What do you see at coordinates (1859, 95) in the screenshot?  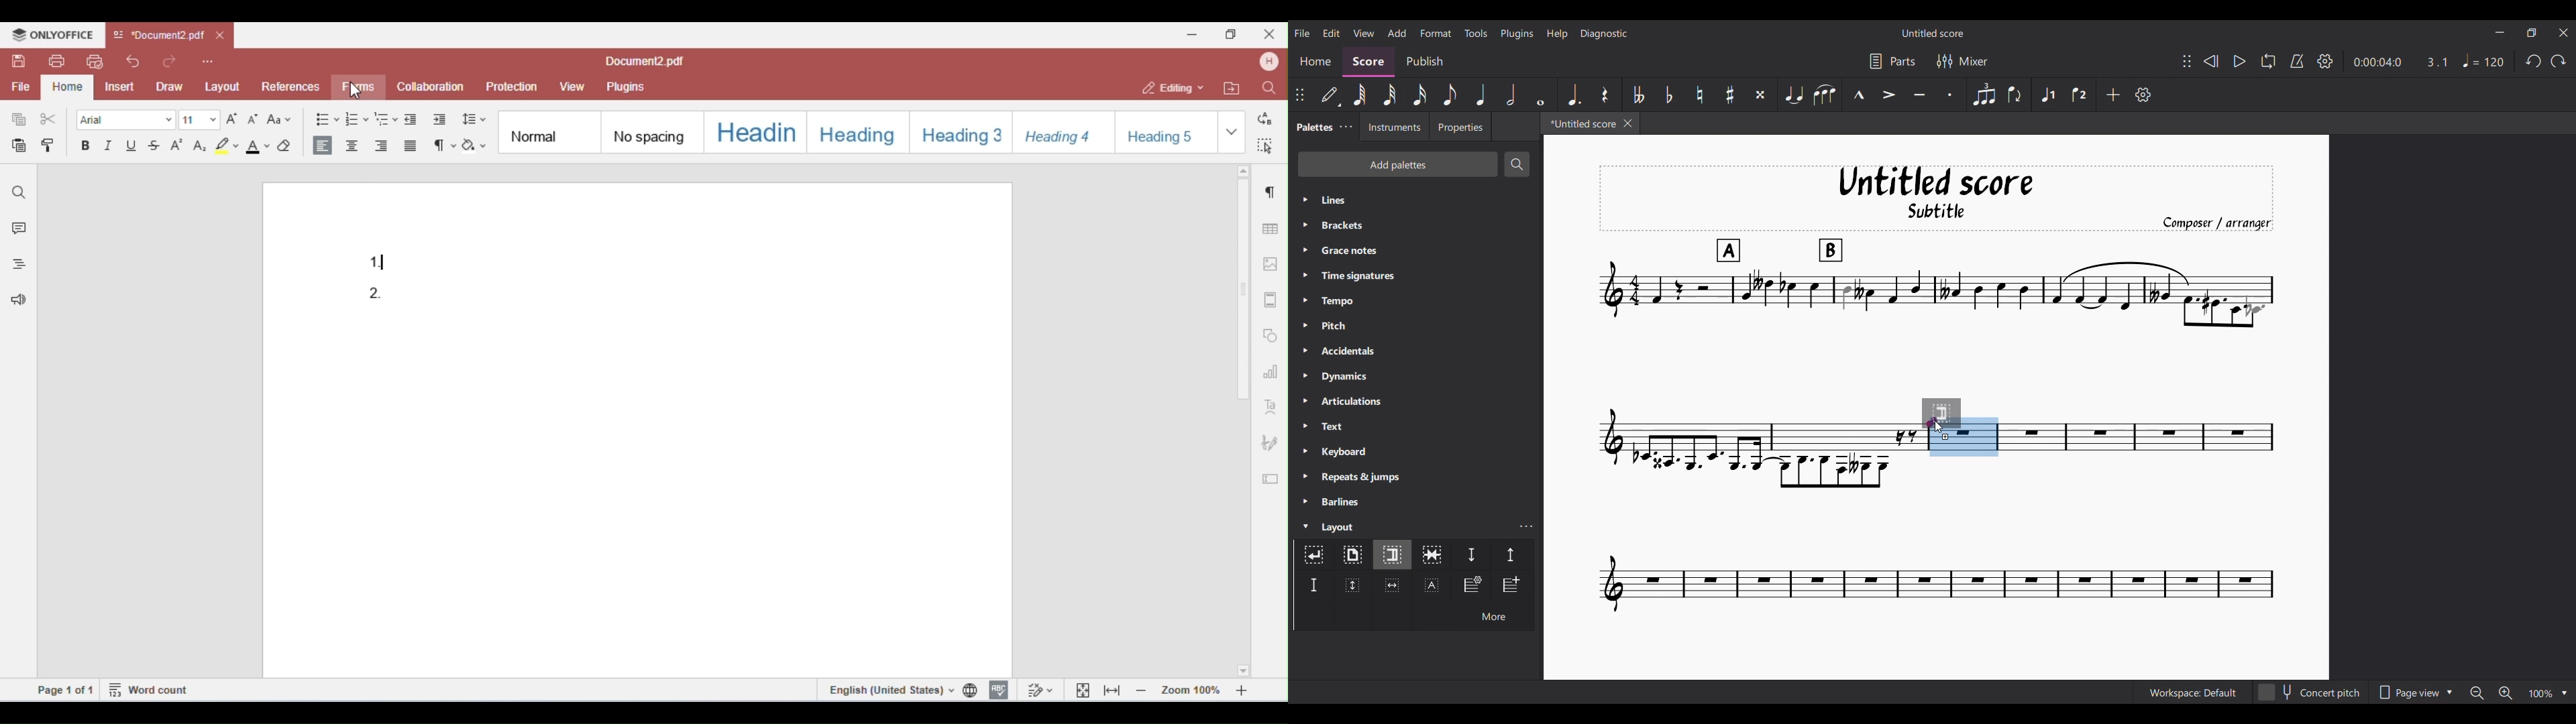 I see `Marcato` at bounding box center [1859, 95].